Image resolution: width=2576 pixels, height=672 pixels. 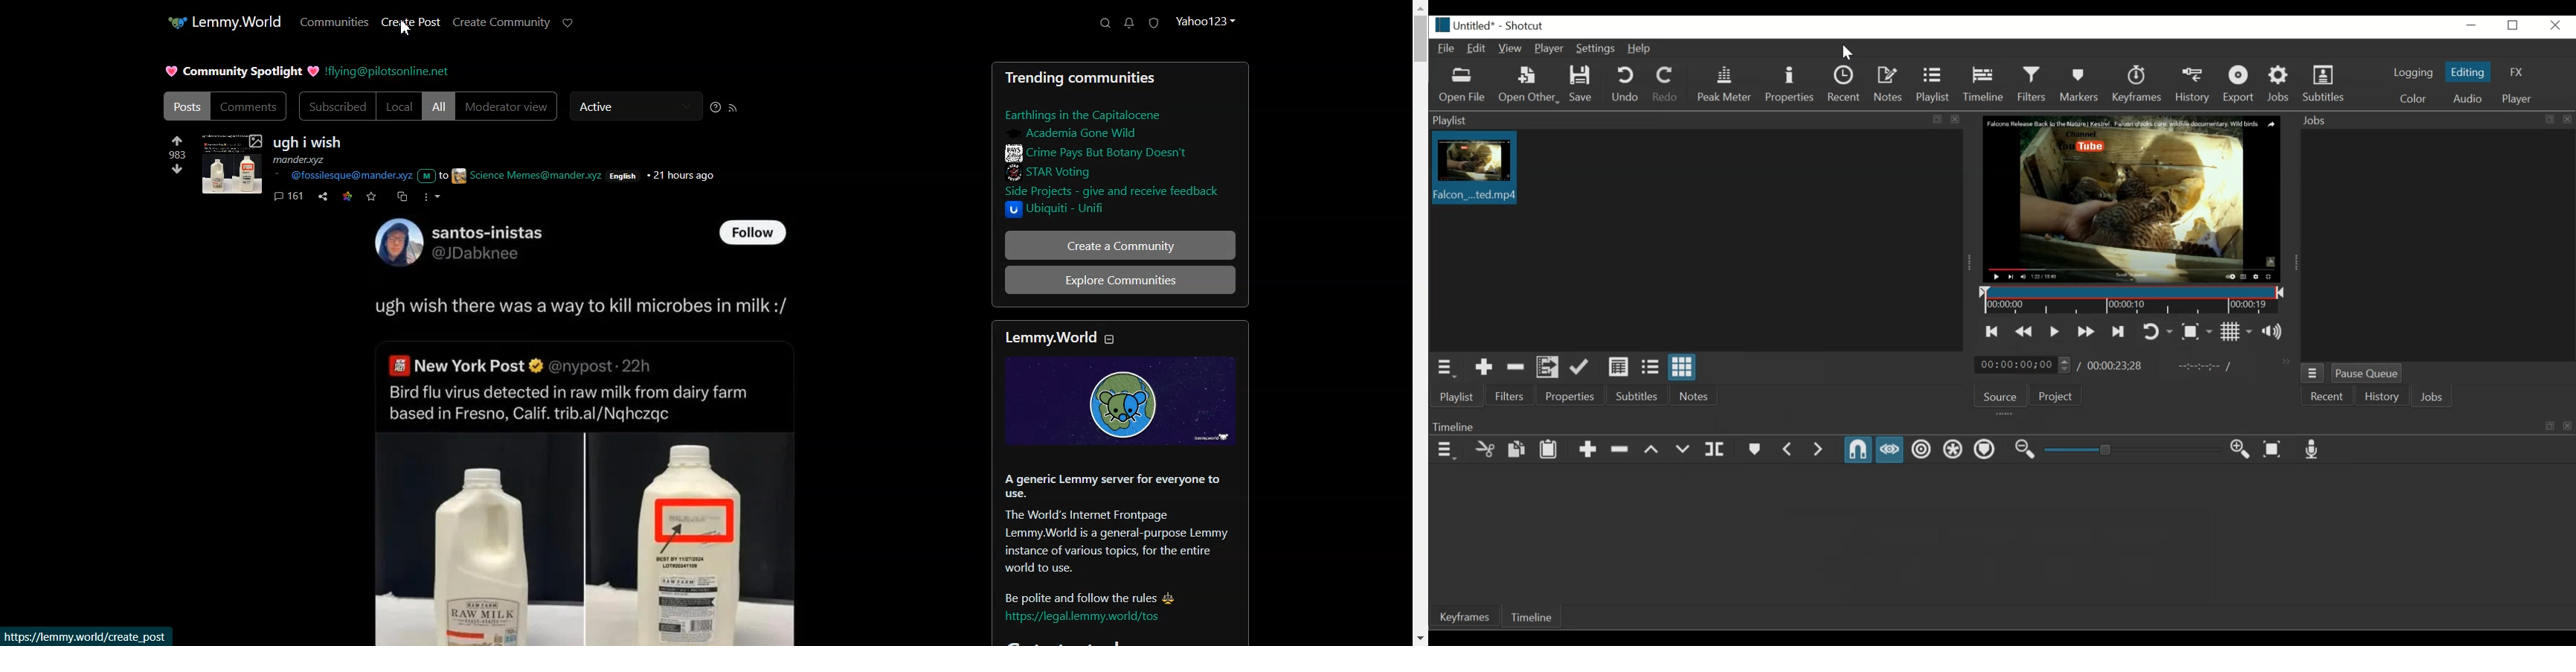 I want to click on Open File, so click(x=1465, y=86).